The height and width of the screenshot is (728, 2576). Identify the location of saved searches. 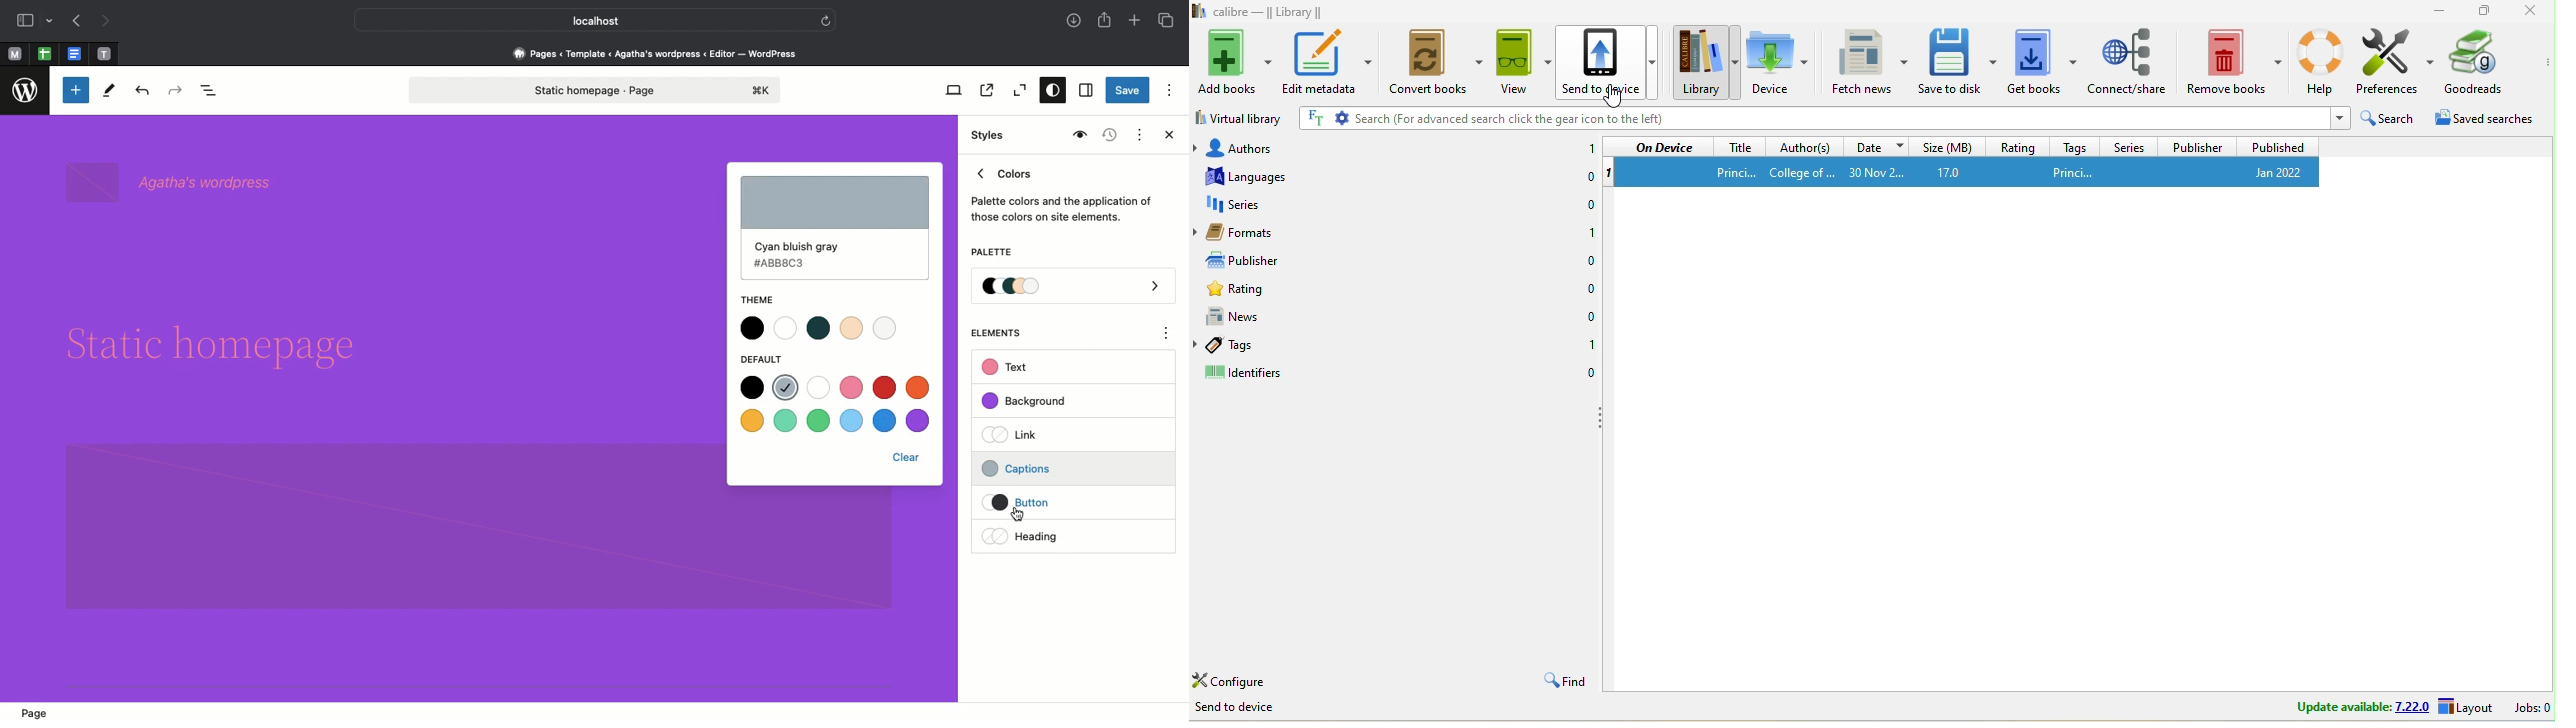
(2487, 120).